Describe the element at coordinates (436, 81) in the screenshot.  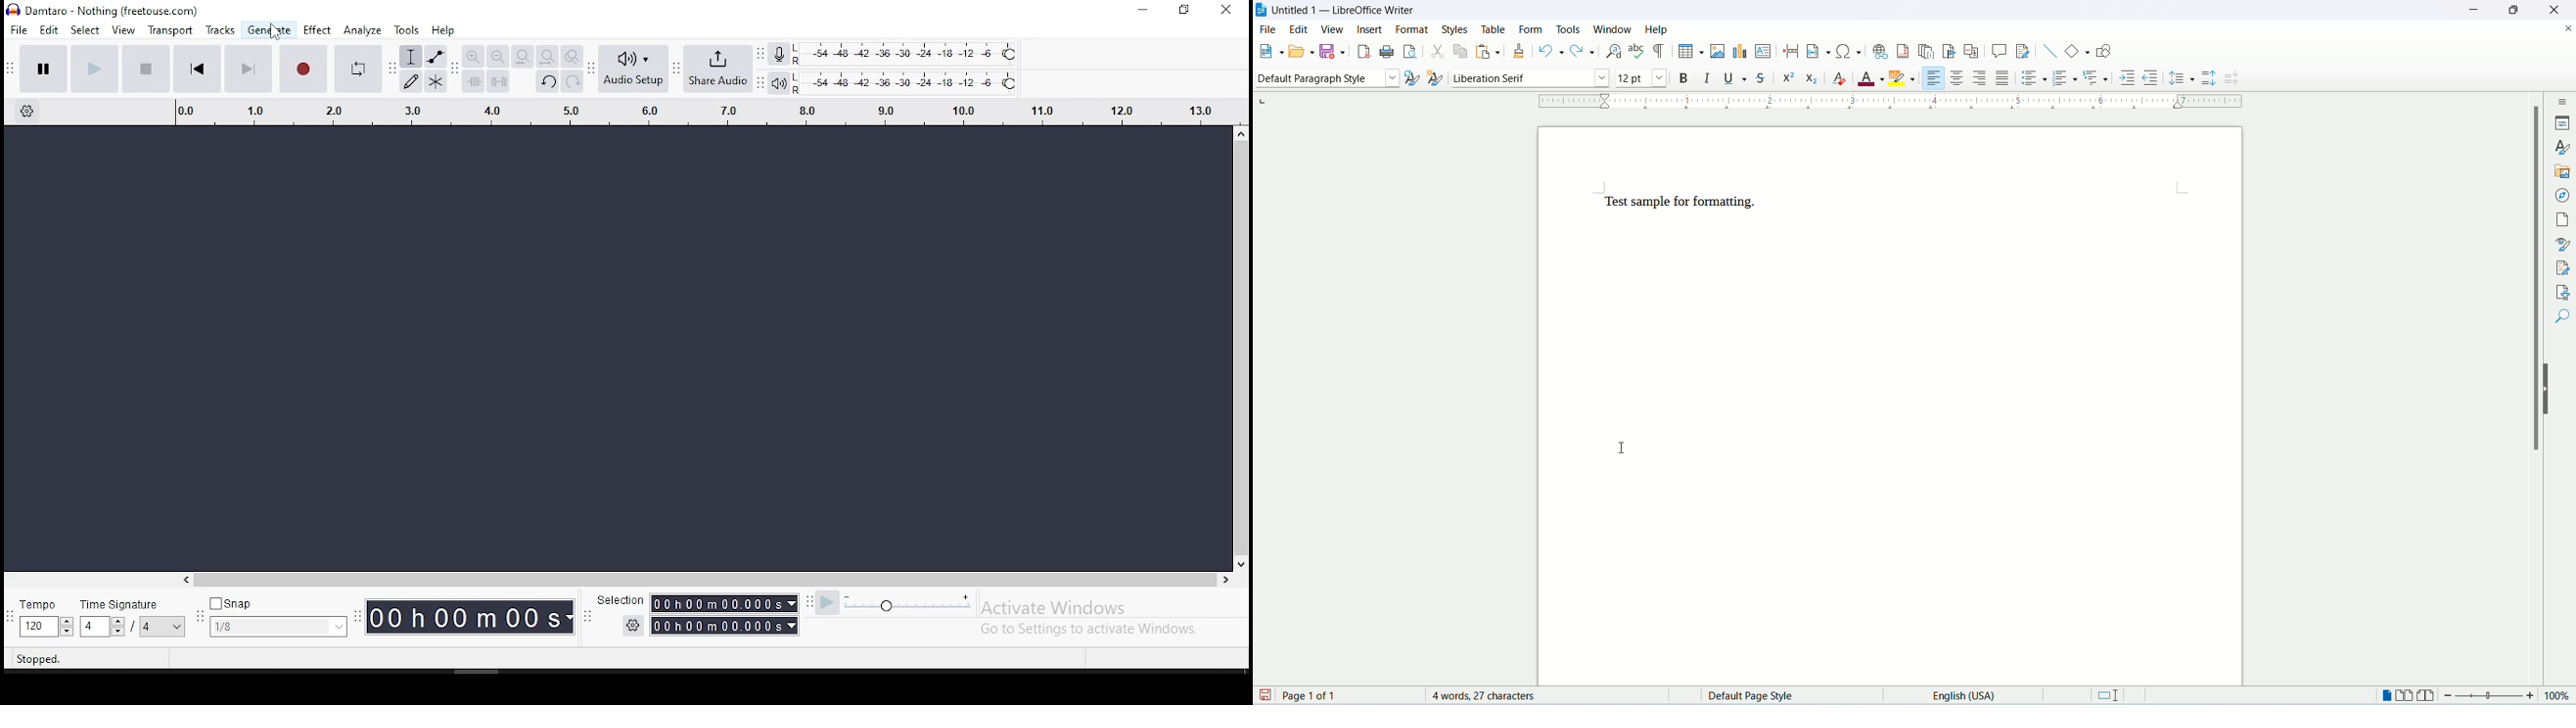
I see `multi tool` at that location.